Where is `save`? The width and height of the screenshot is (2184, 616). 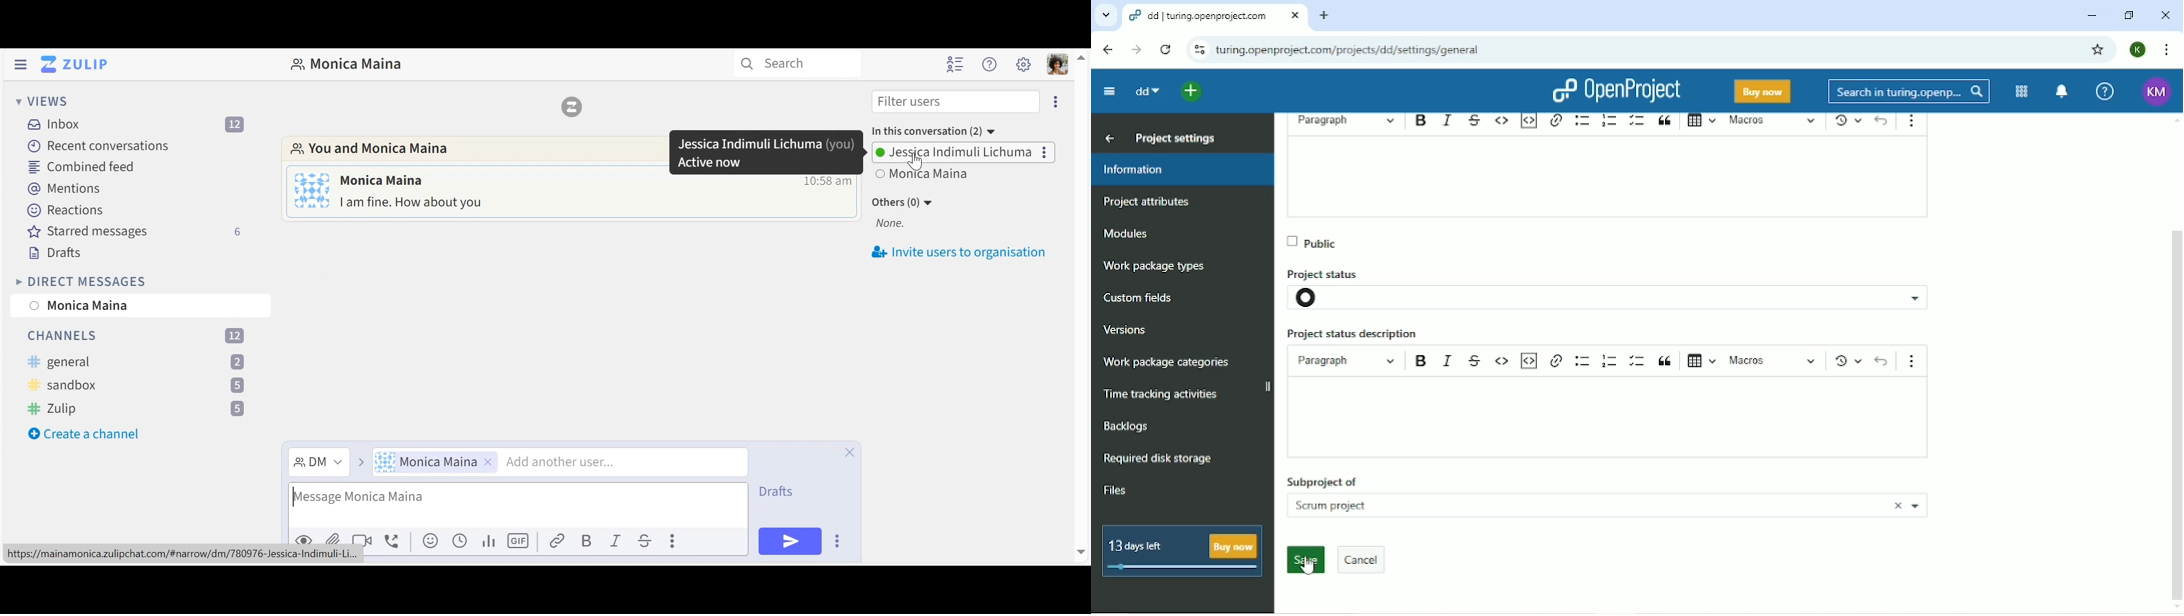
save is located at coordinates (1307, 557).